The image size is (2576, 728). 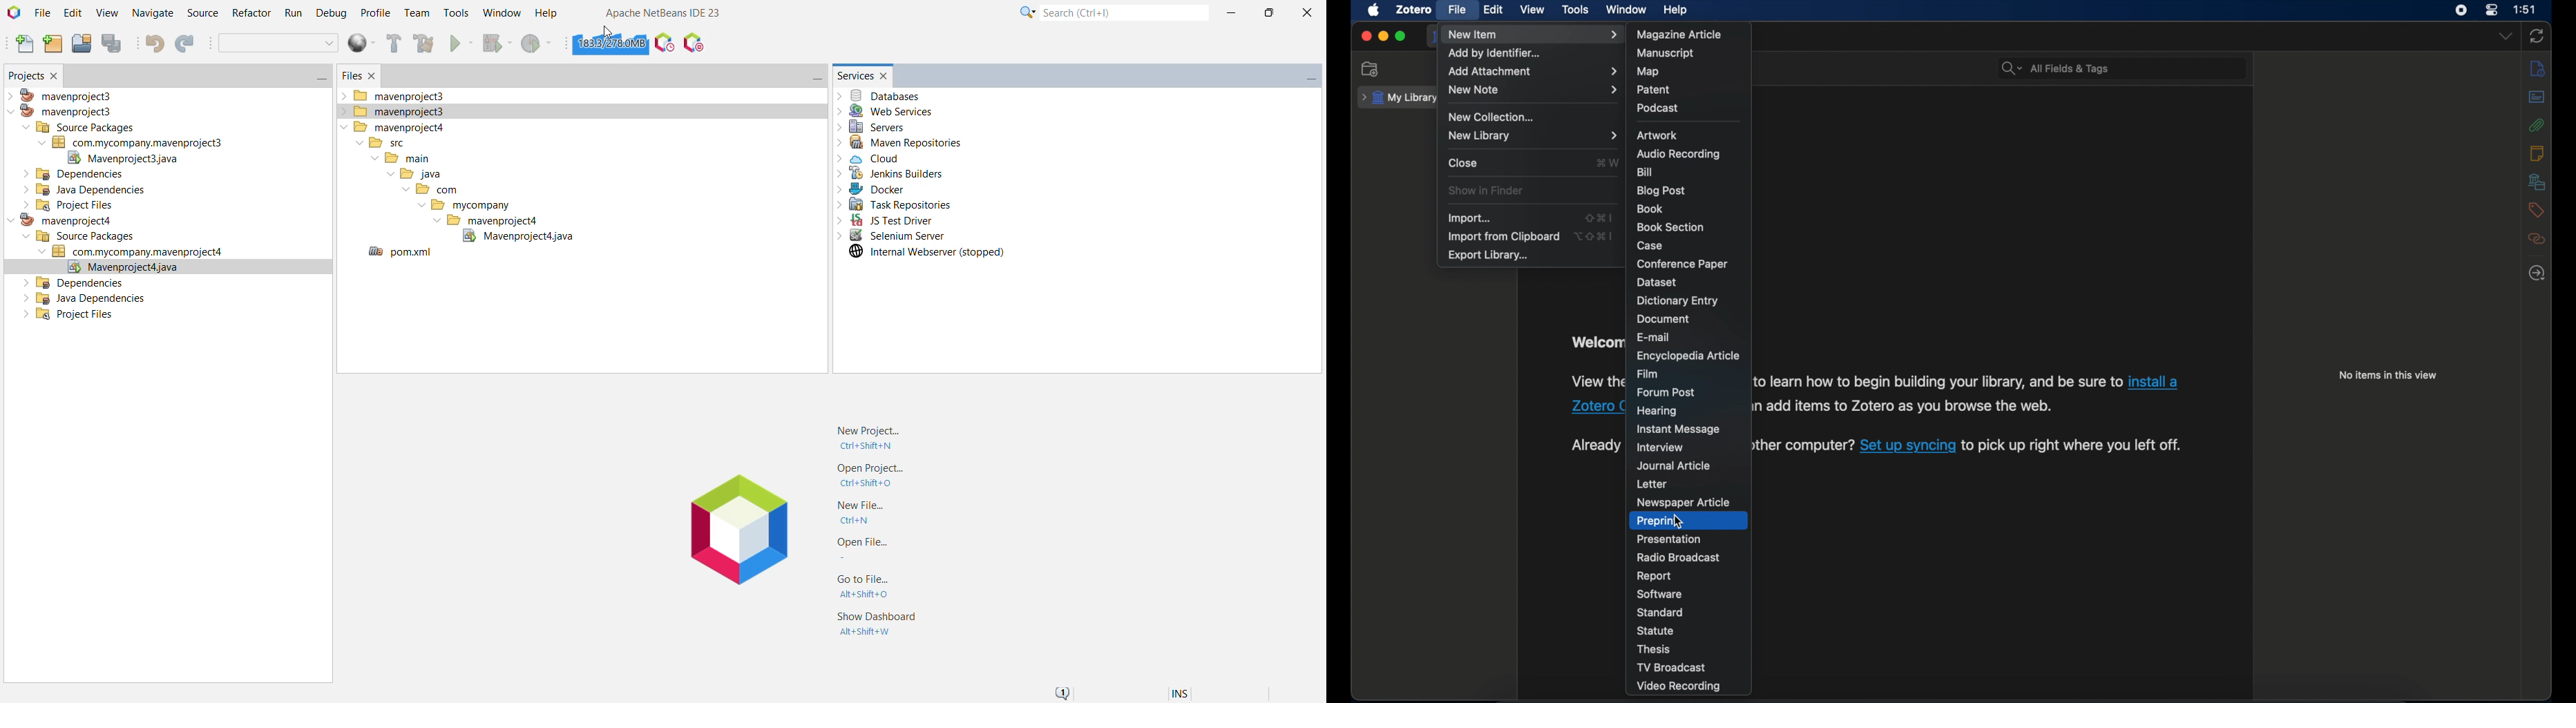 I want to click on command + W, so click(x=1606, y=162).